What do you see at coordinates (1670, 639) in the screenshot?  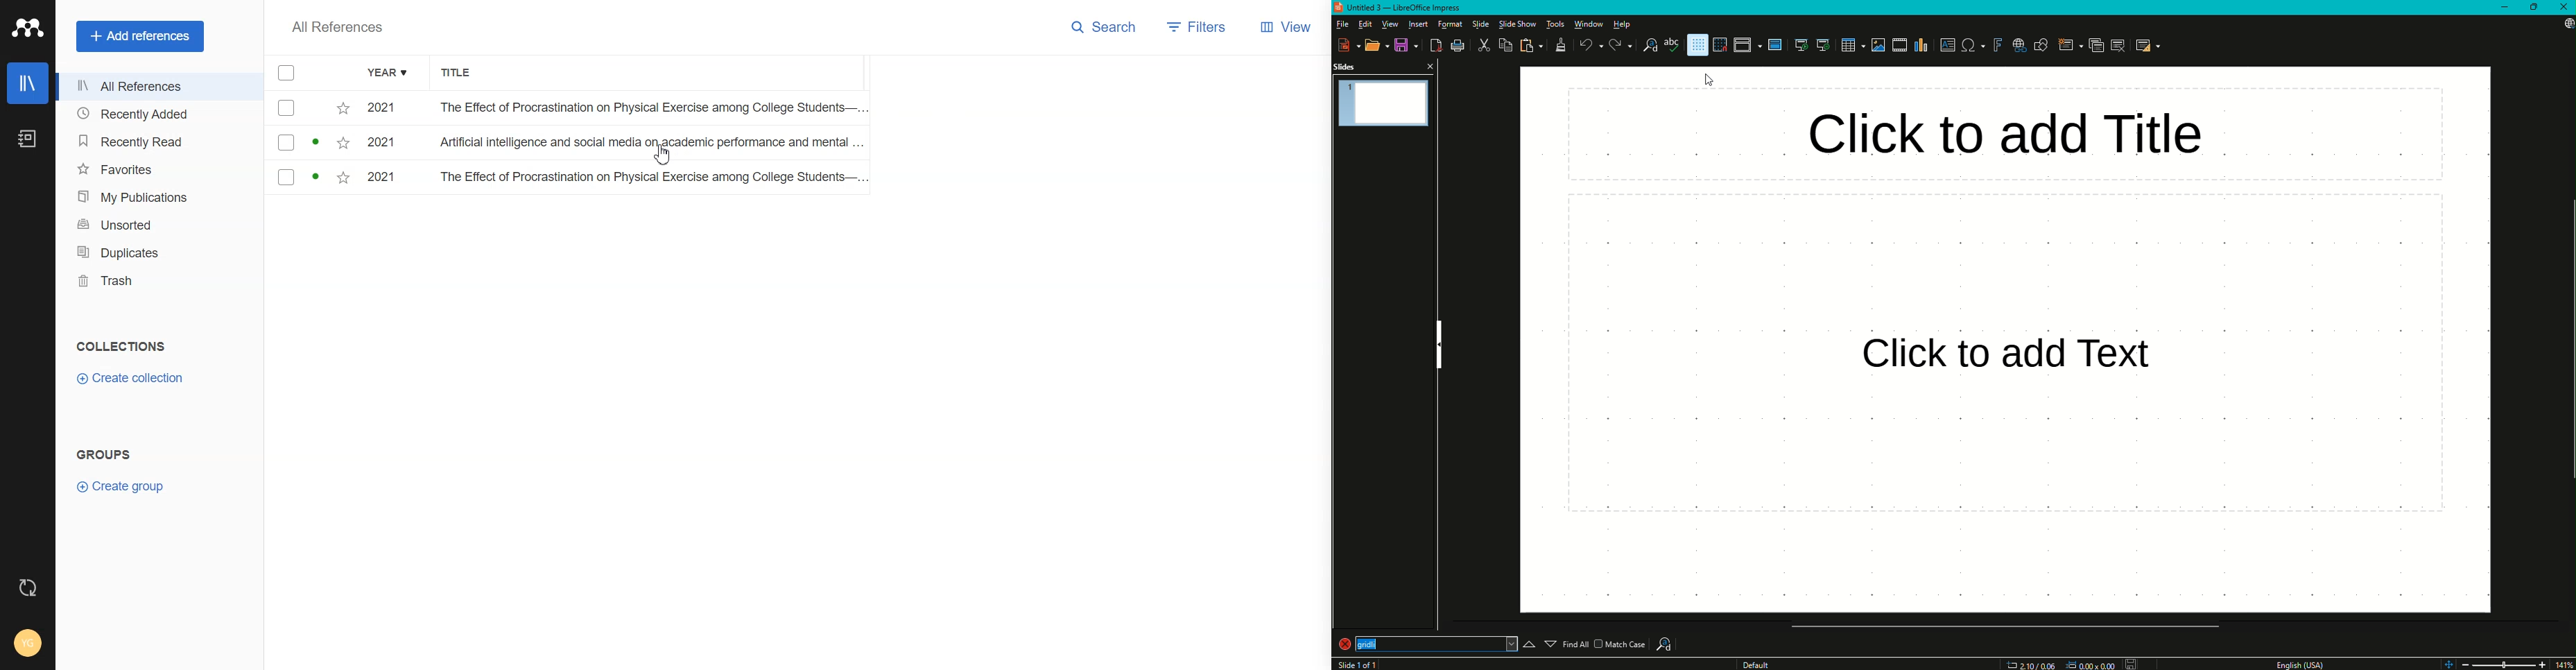 I see `Find and replace` at bounding box center [1670, 639].